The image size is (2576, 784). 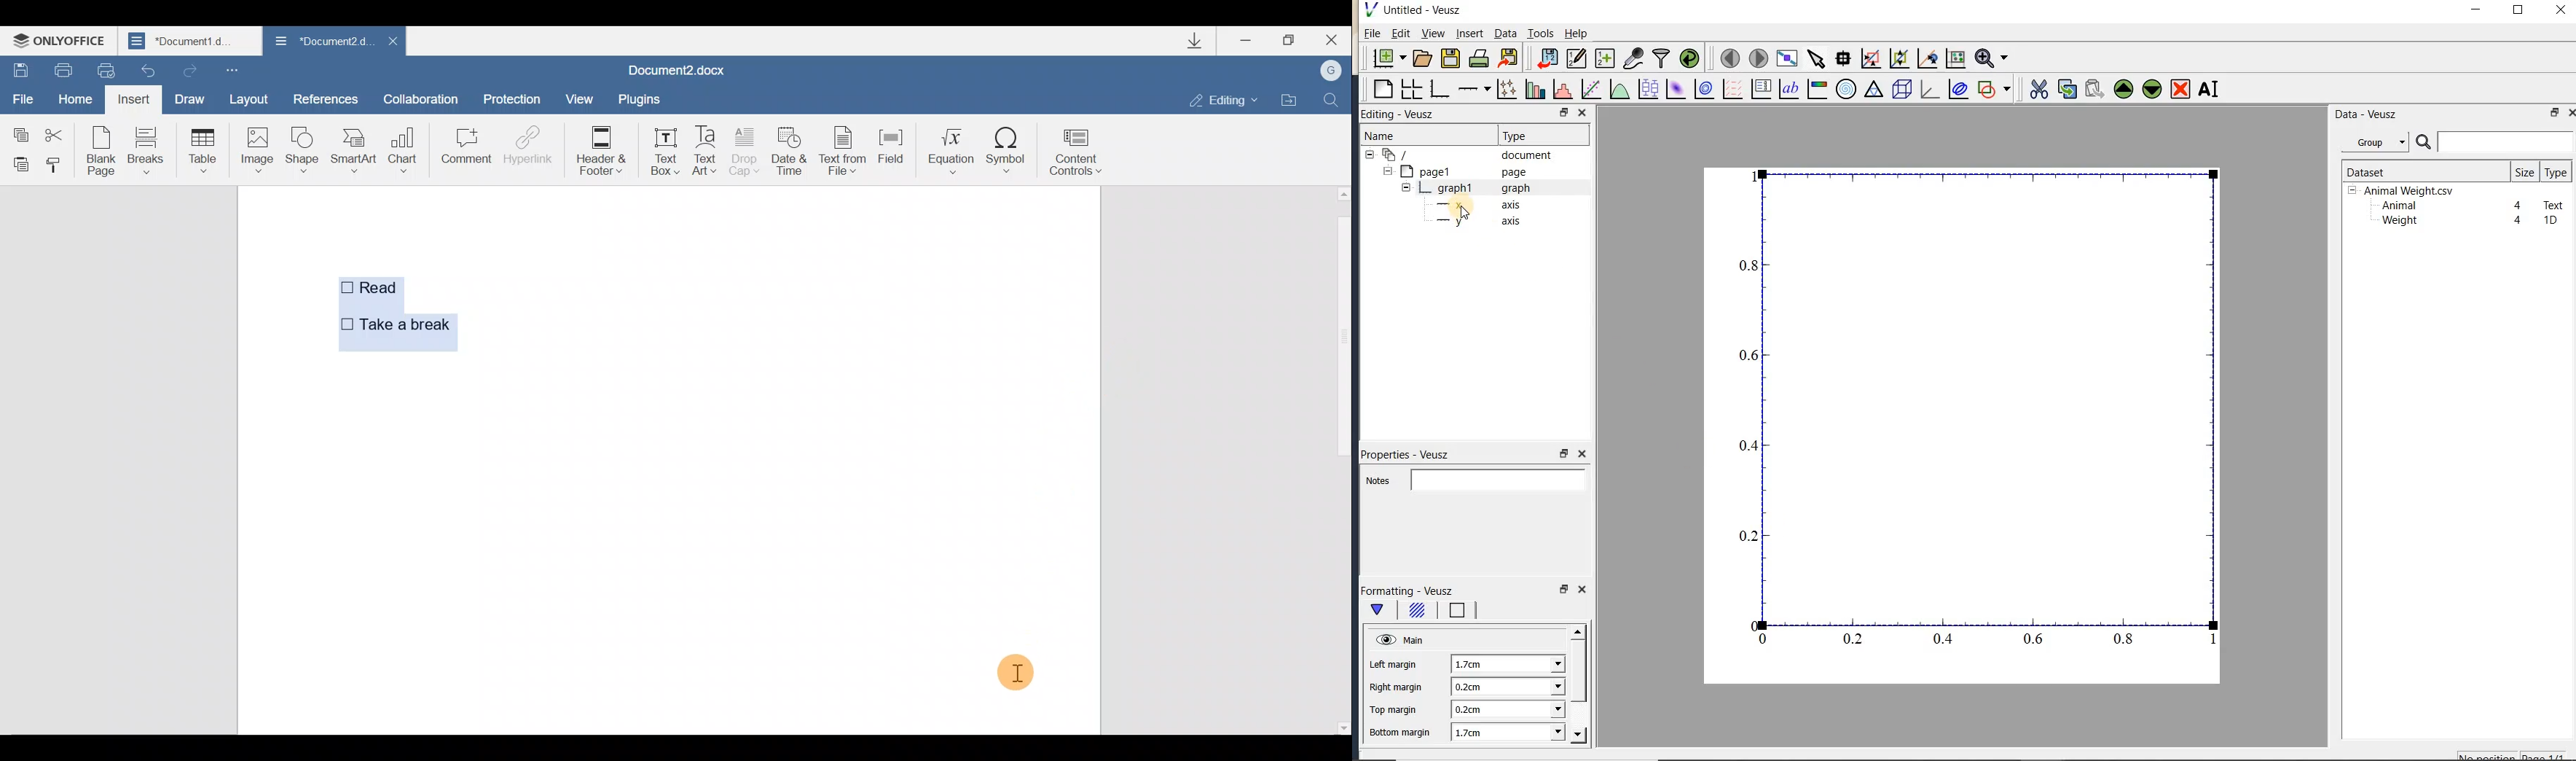 What do you see at coordinates (2419, 171) in the screenshot?
I see `Dataset` at bounding box center [2419, 171].